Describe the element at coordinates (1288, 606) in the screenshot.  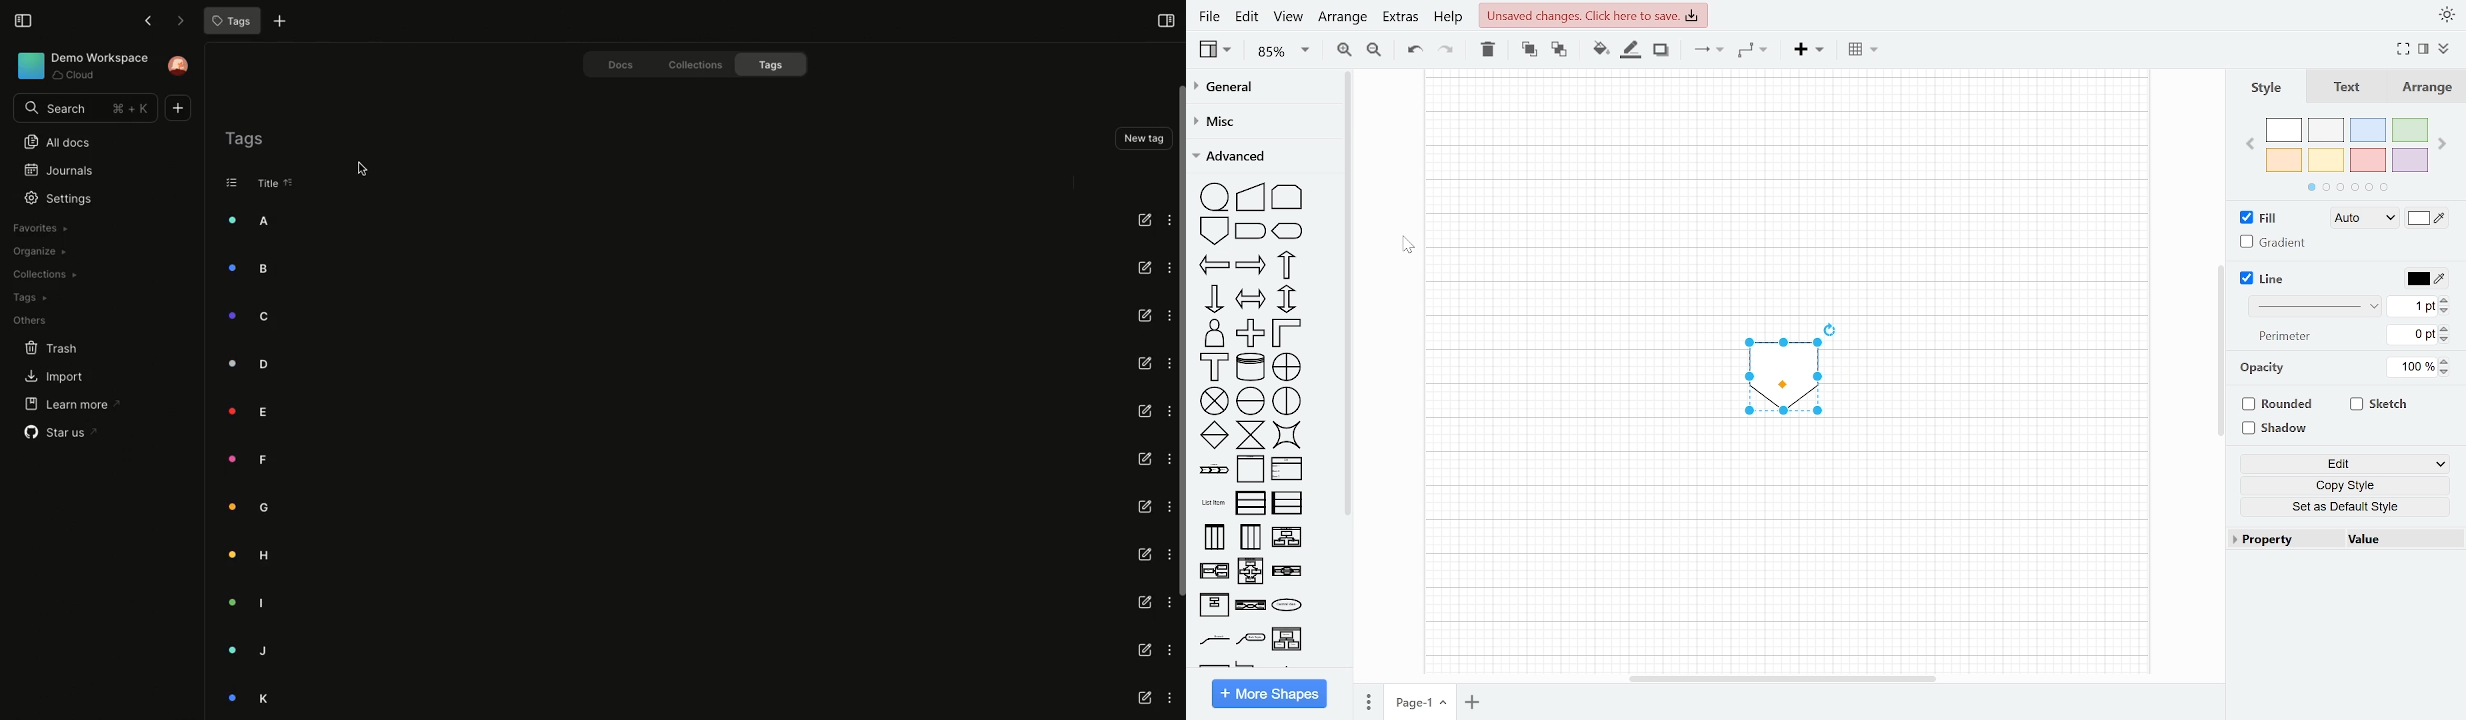
I see `branch ` at that location.